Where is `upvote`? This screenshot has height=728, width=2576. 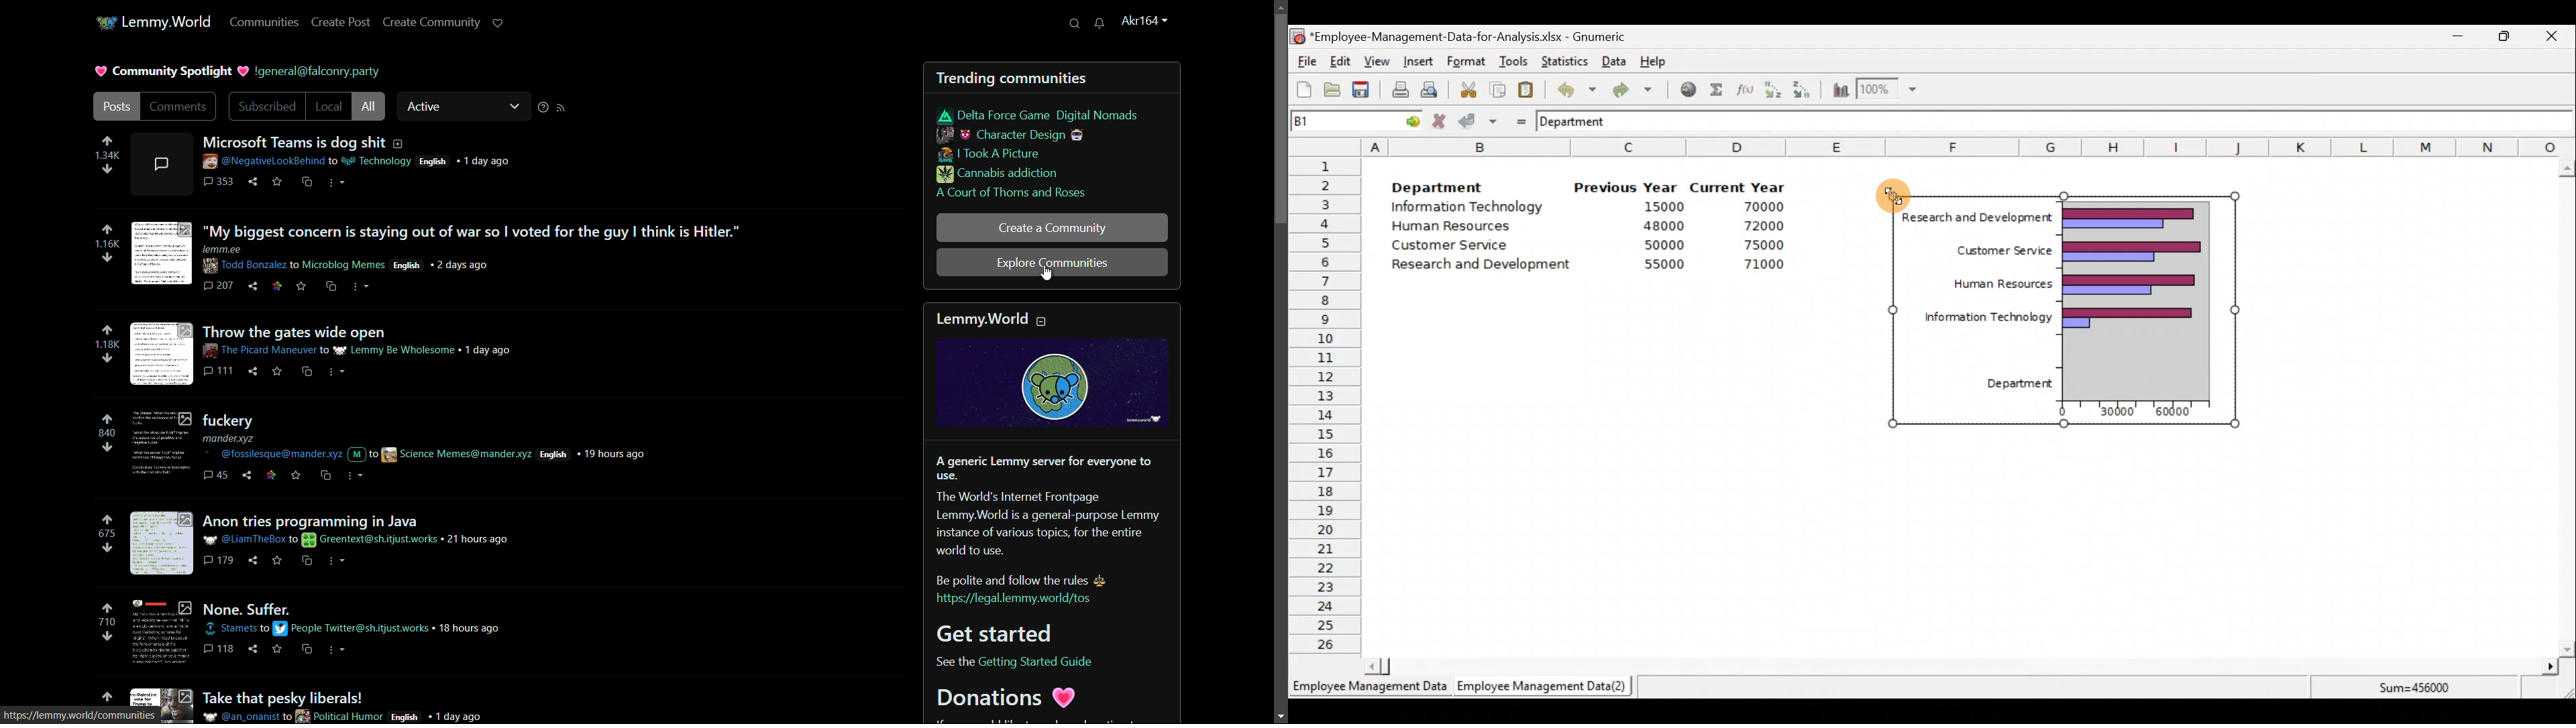
upvote is located at coordinates (107, 420).